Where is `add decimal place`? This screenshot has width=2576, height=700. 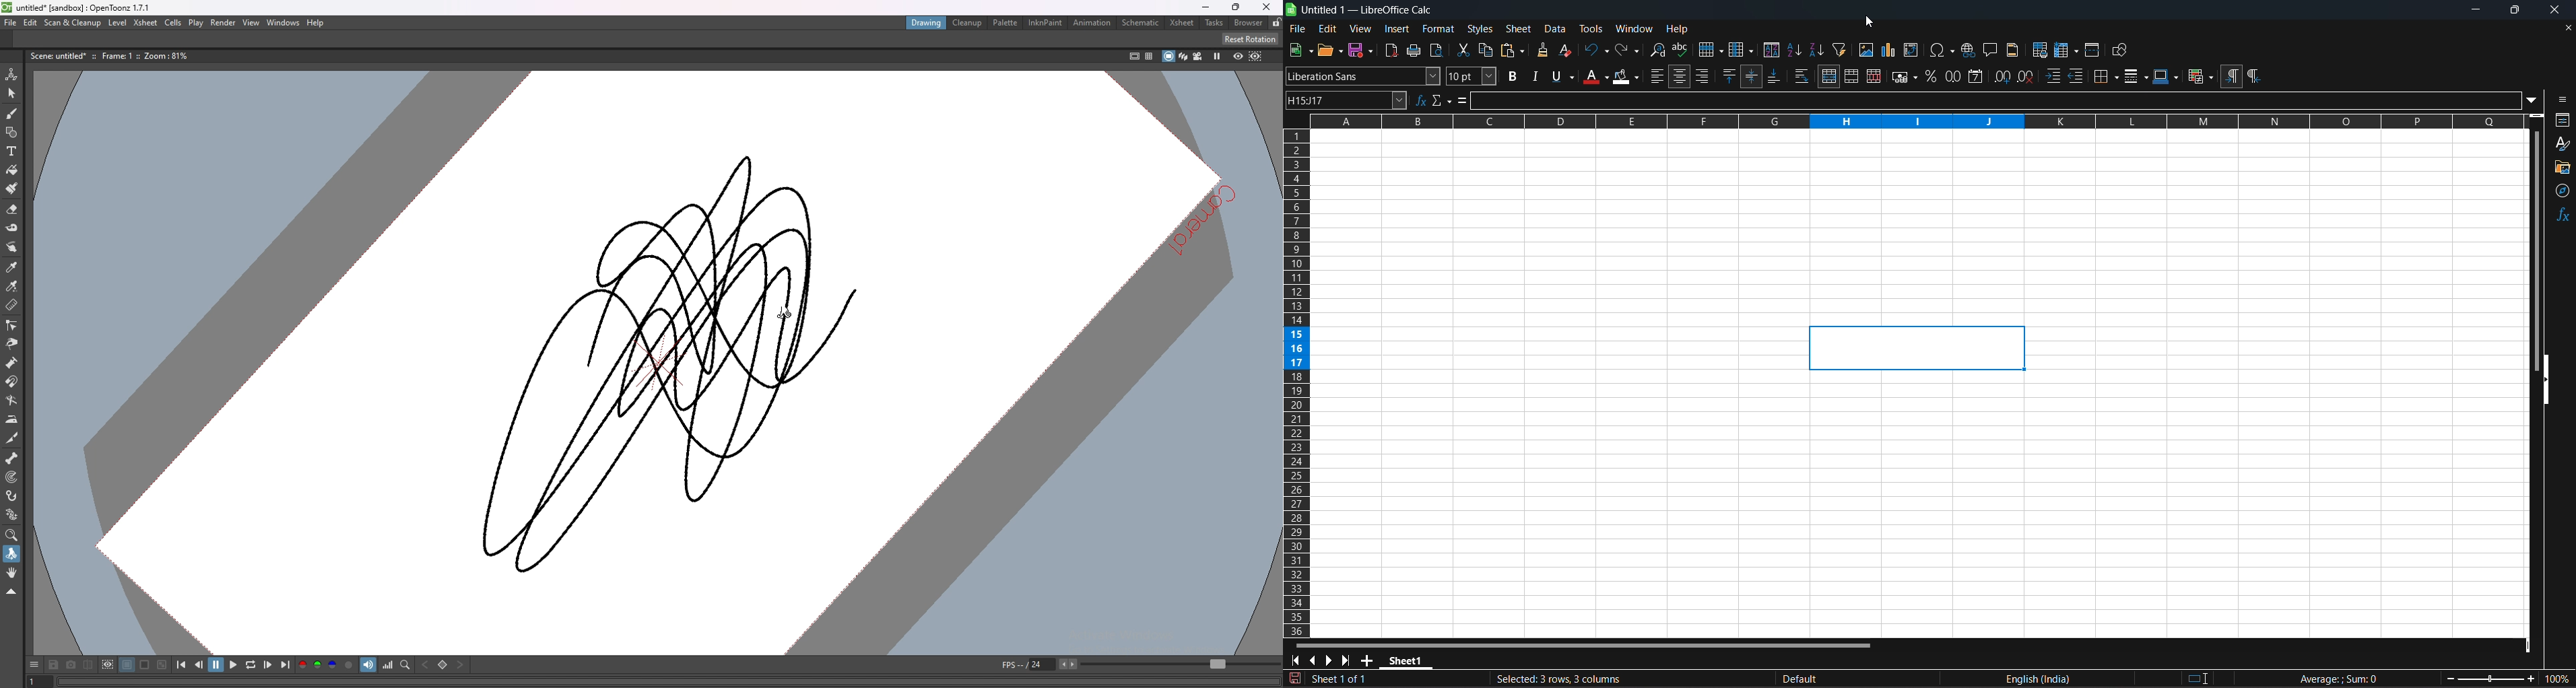
add decimal place is located at coordinates (2005, 77).